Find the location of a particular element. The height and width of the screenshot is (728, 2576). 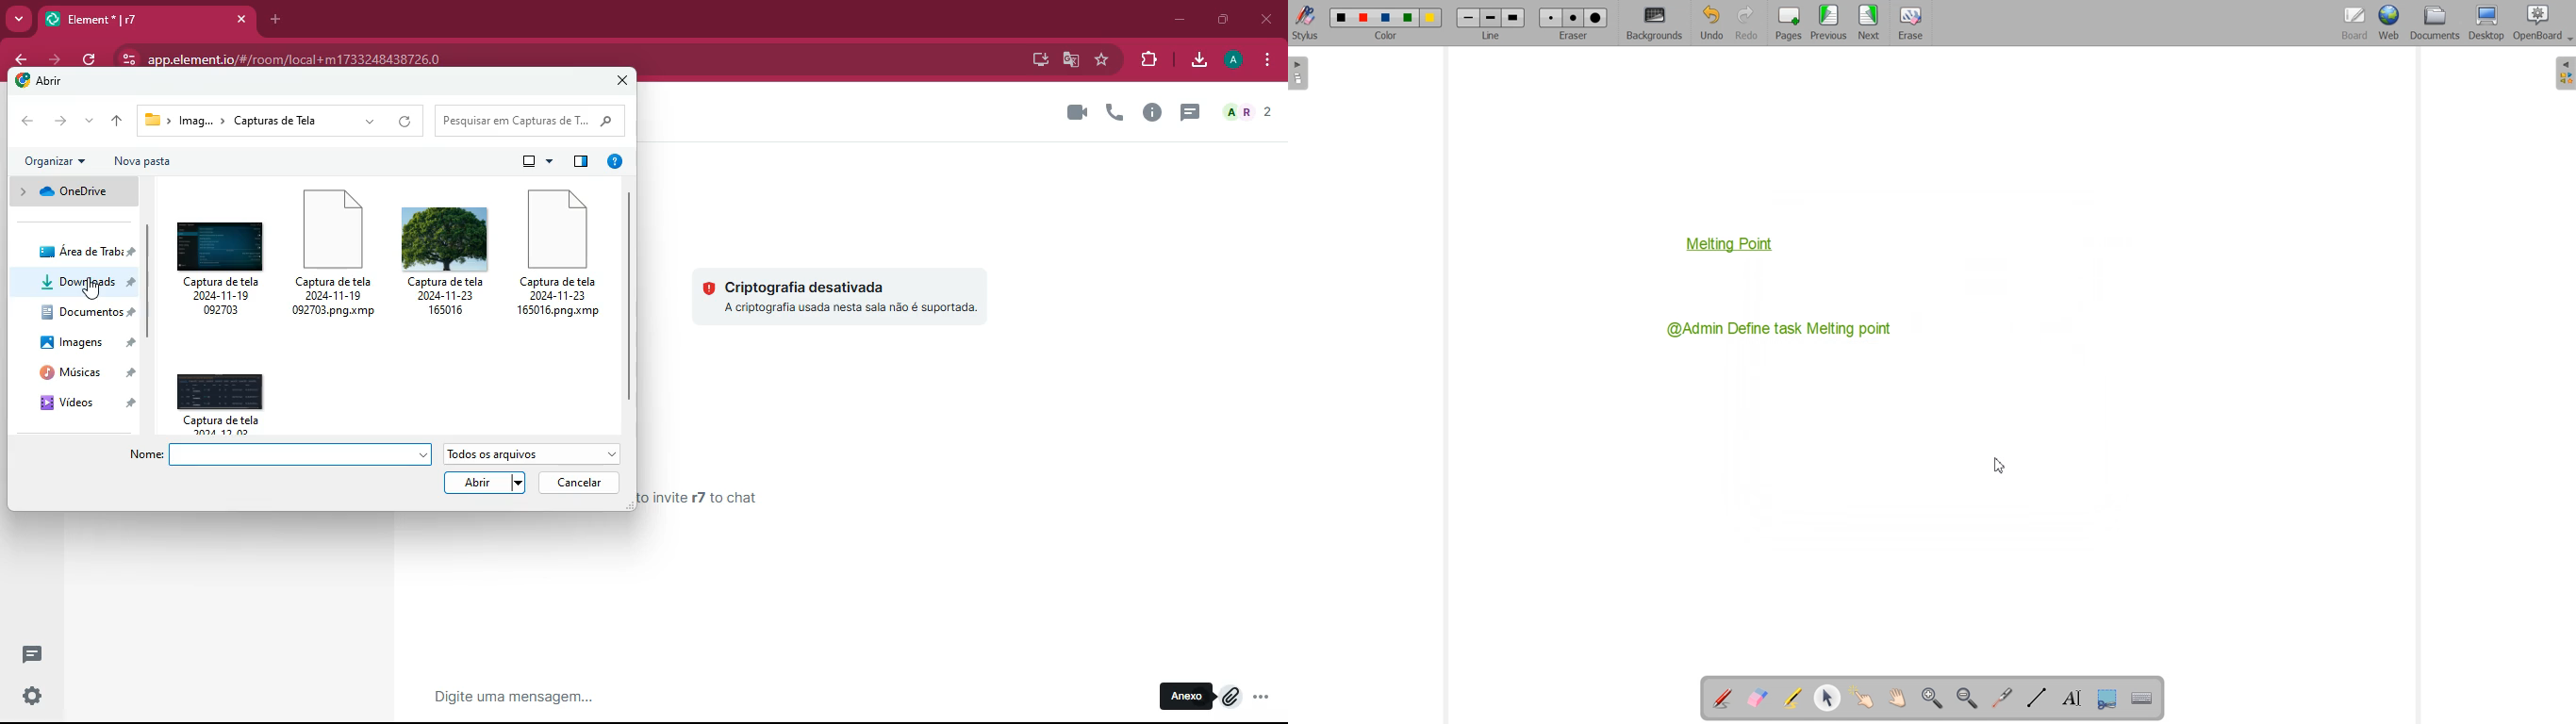

download is located at coordinates (1199, 61).